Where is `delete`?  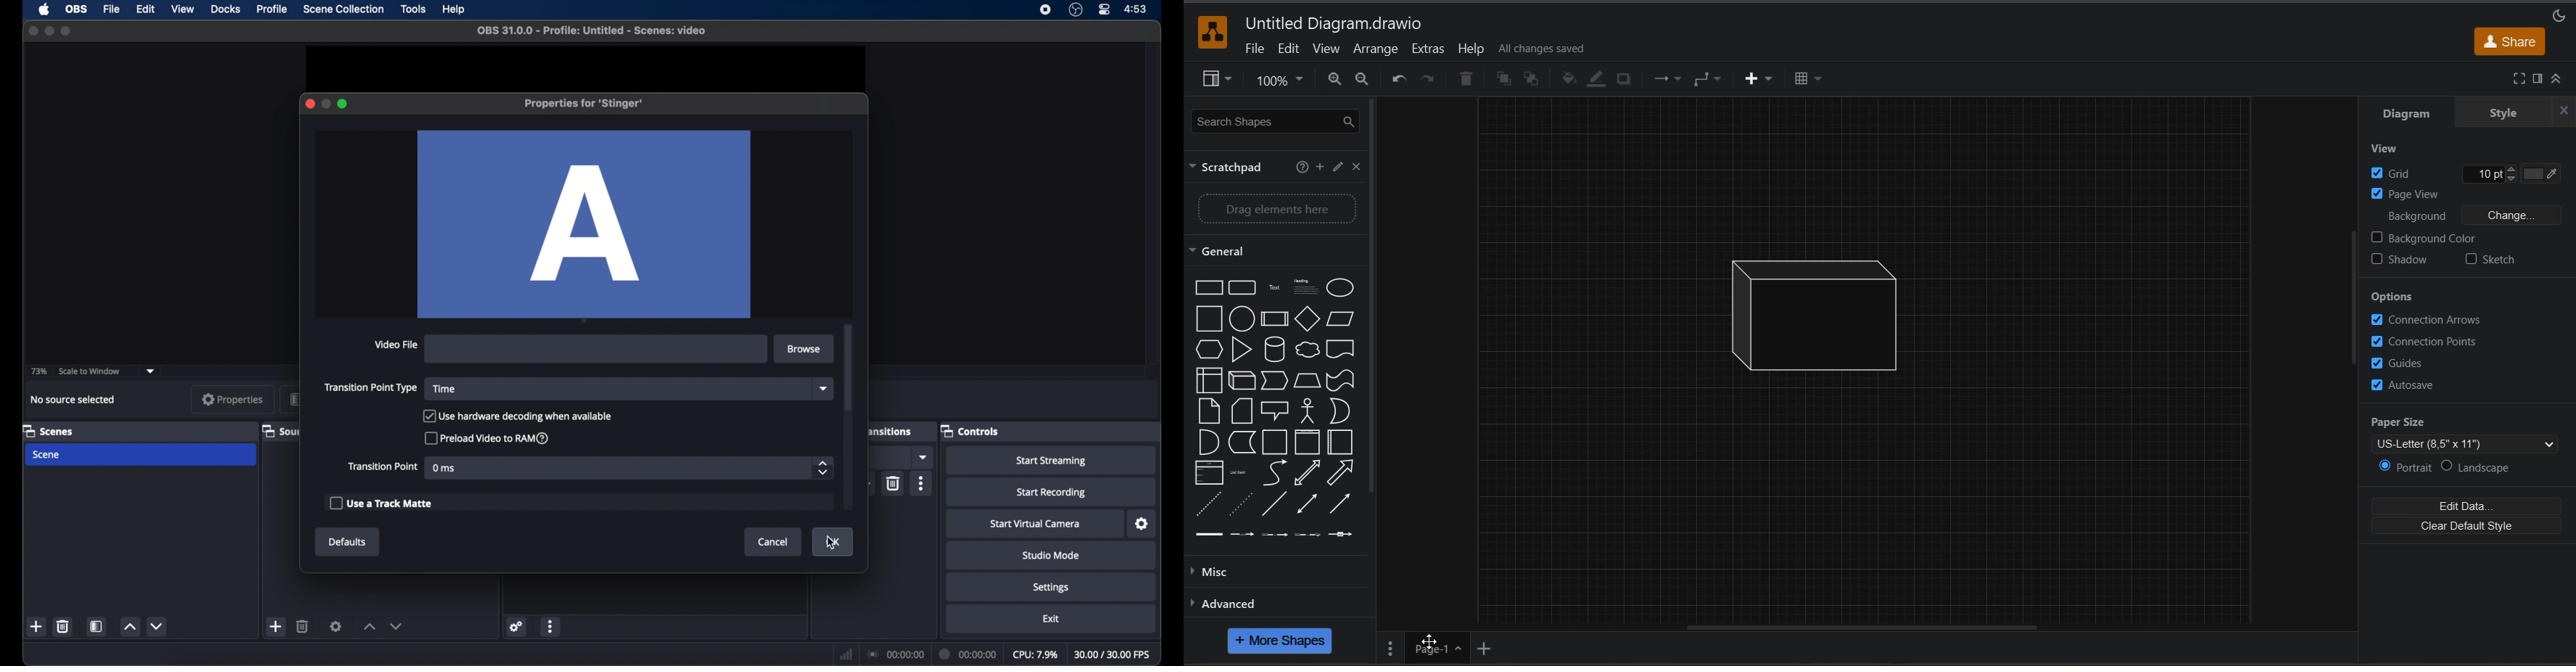 delete is located at coordinates (303, 626).